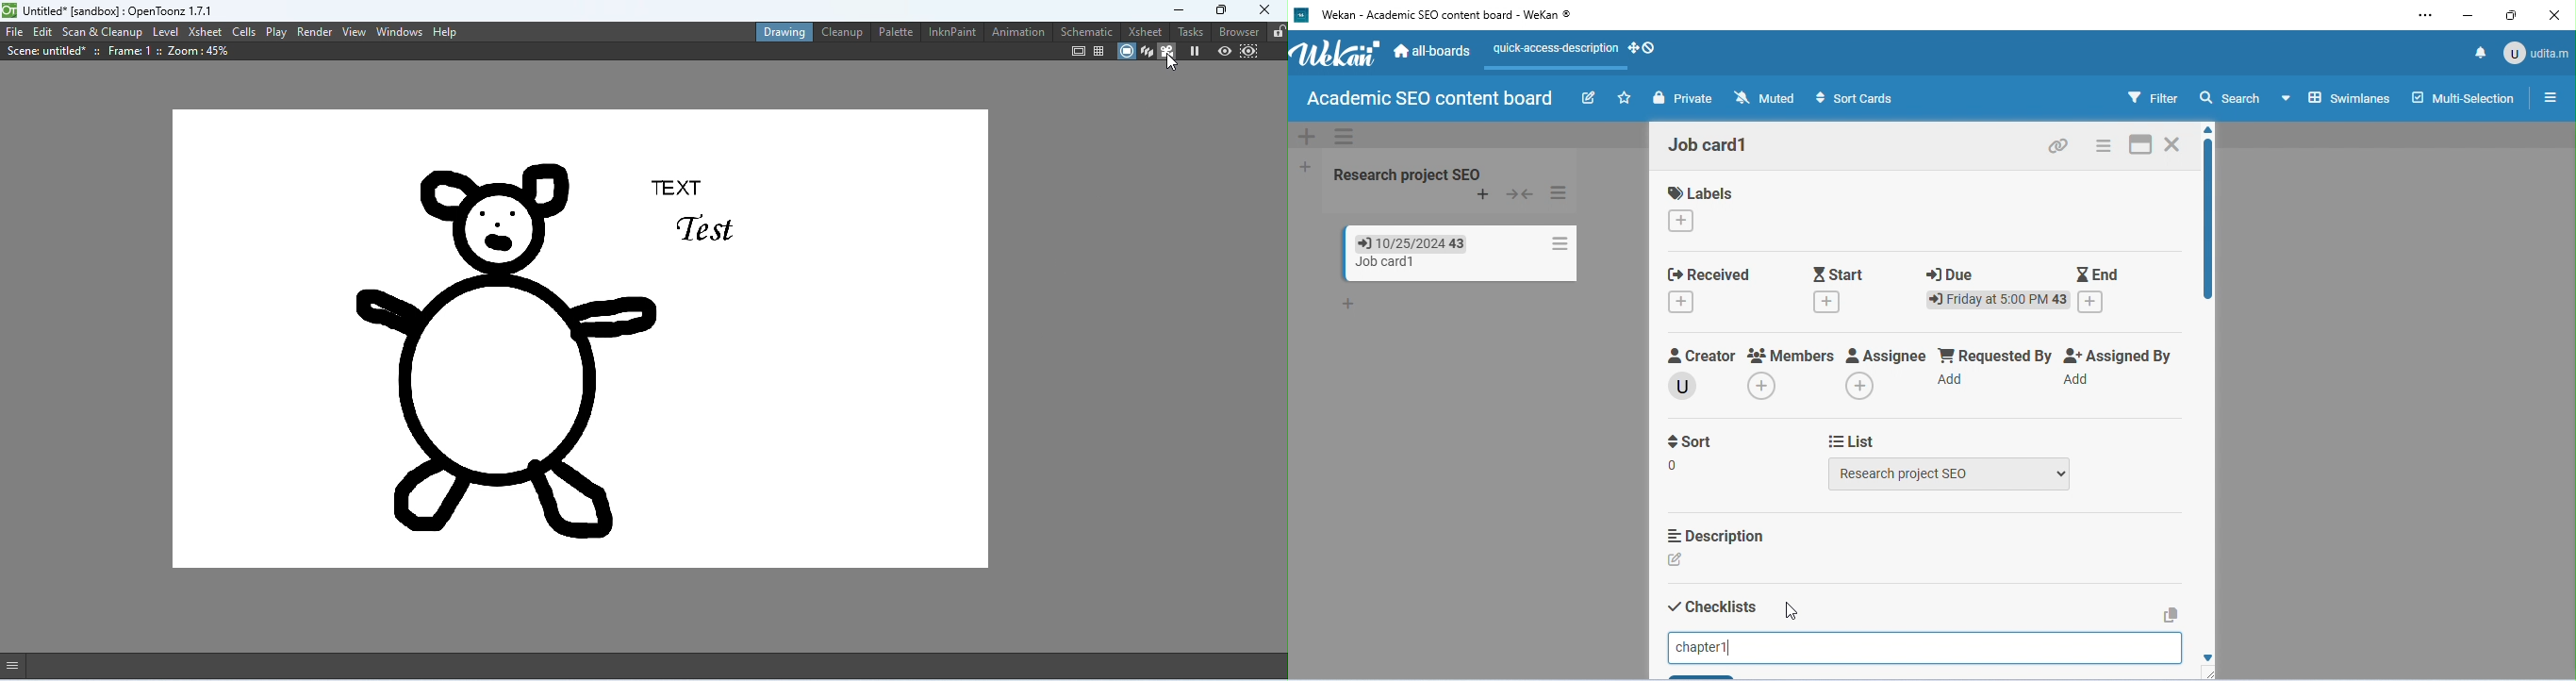  Describe the element at coordinates (1588, 97) in the screenshot. I see `edit` at that location.